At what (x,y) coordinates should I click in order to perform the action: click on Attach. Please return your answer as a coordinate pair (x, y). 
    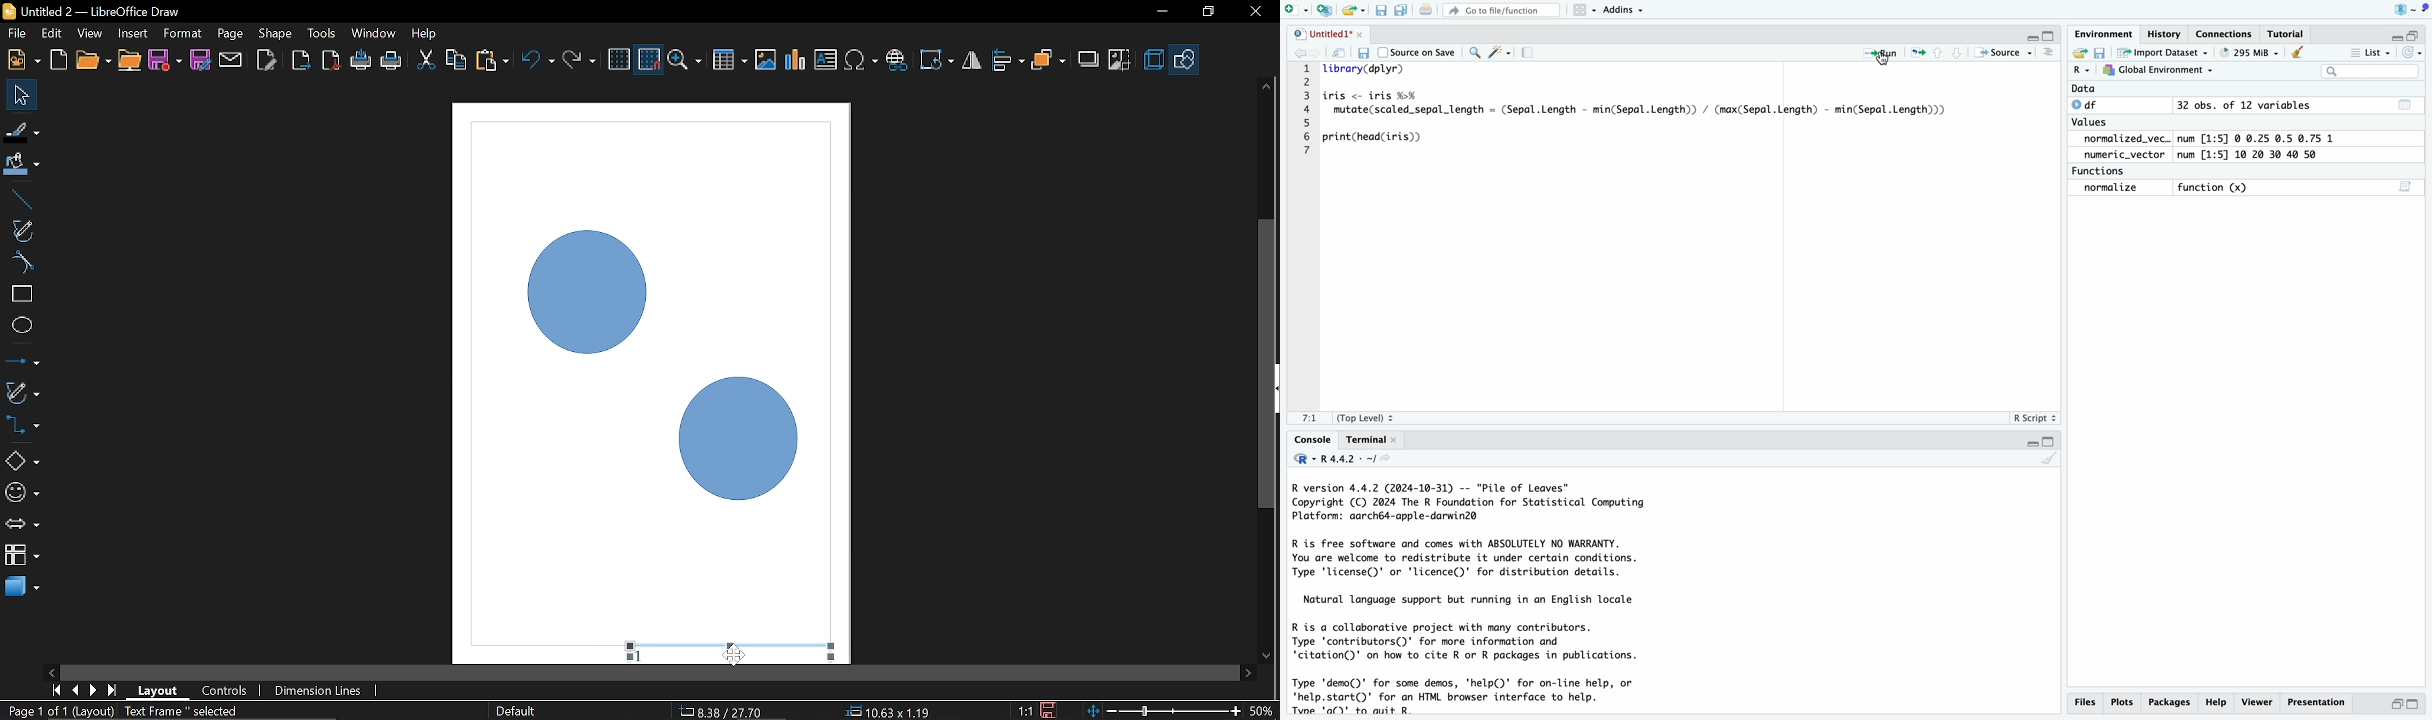
    Looking at the image, I should click on (232, 59).